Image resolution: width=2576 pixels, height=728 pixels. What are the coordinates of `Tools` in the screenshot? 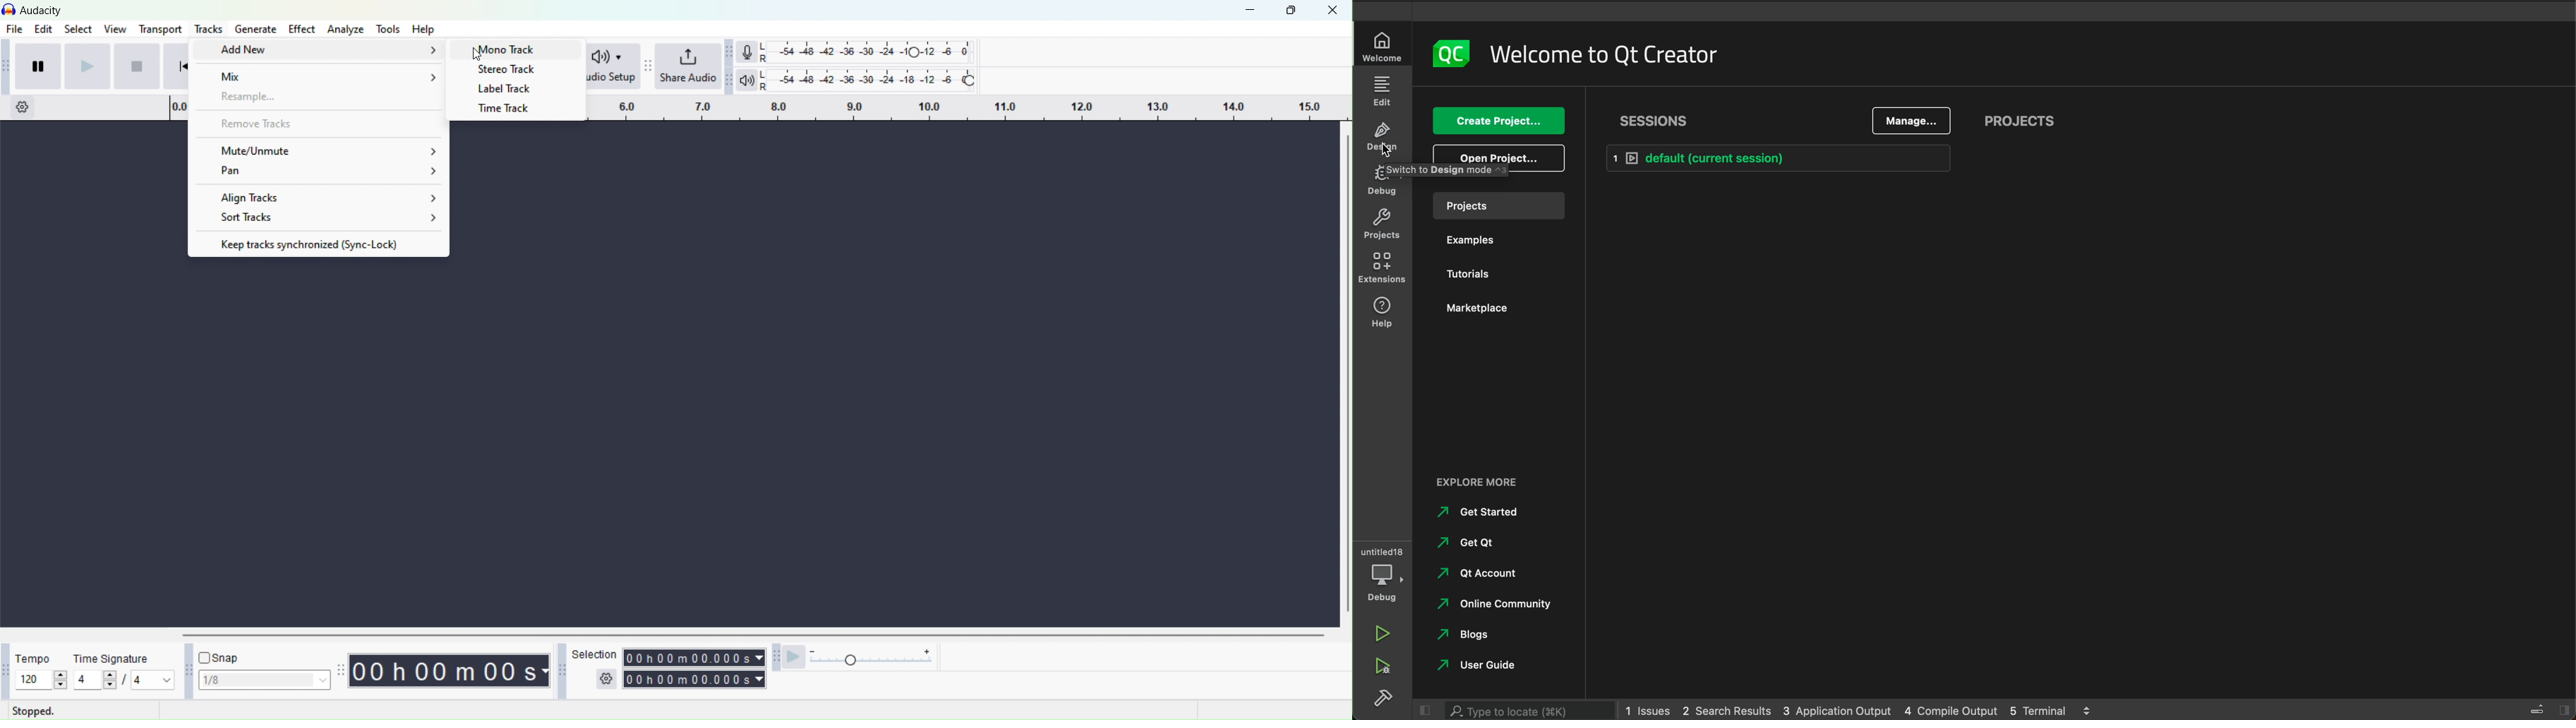 It's located at (206, 29).